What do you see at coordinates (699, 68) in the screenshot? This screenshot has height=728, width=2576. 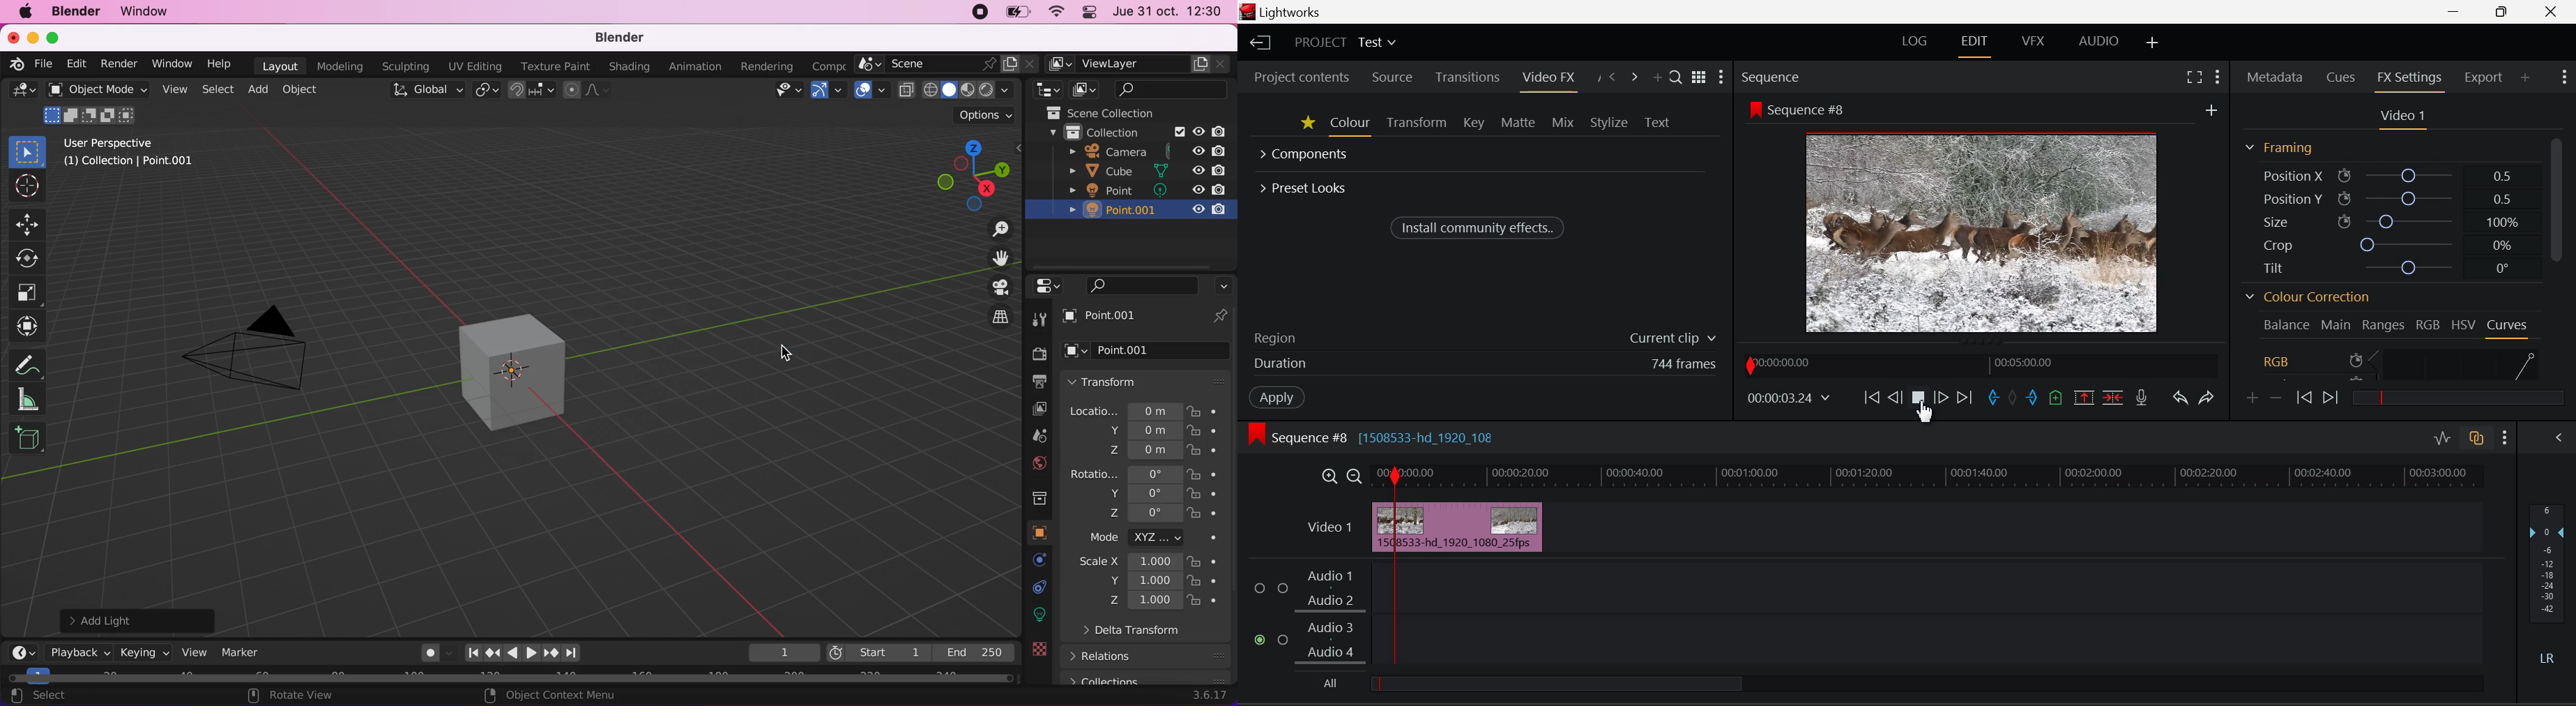 I see `animation` at bounding box center [699, 68].